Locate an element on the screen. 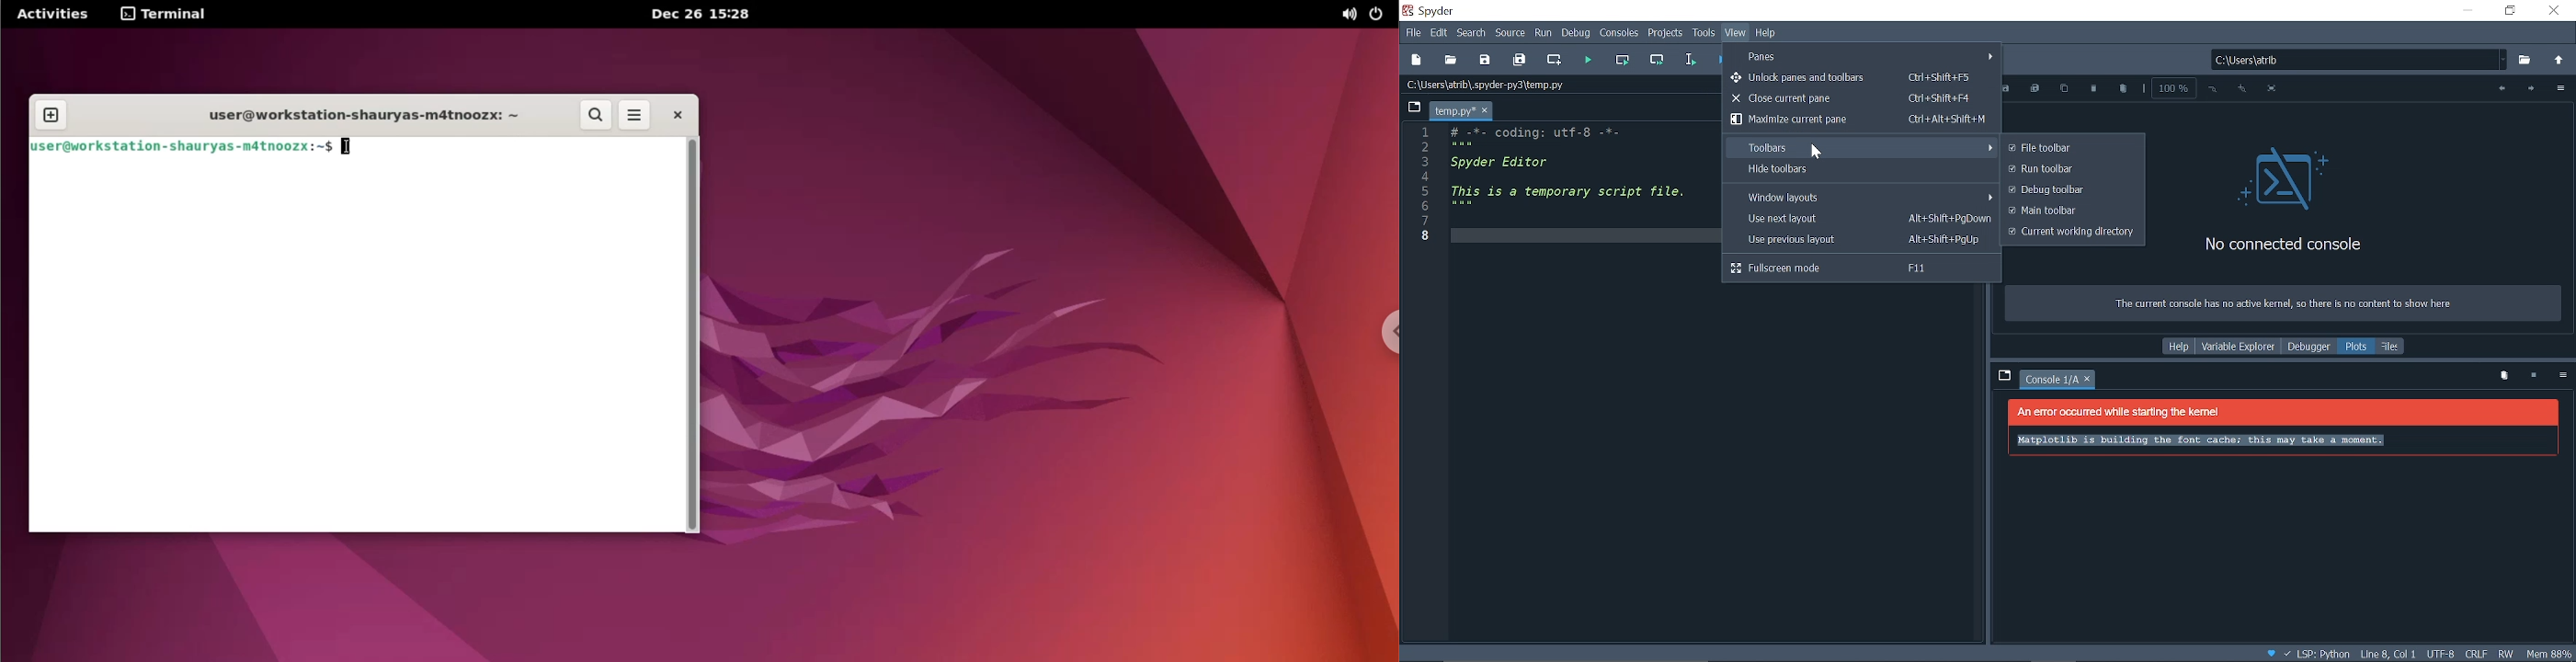 The image size is (2576, 672). Run is located at coordinates (1544, 34).